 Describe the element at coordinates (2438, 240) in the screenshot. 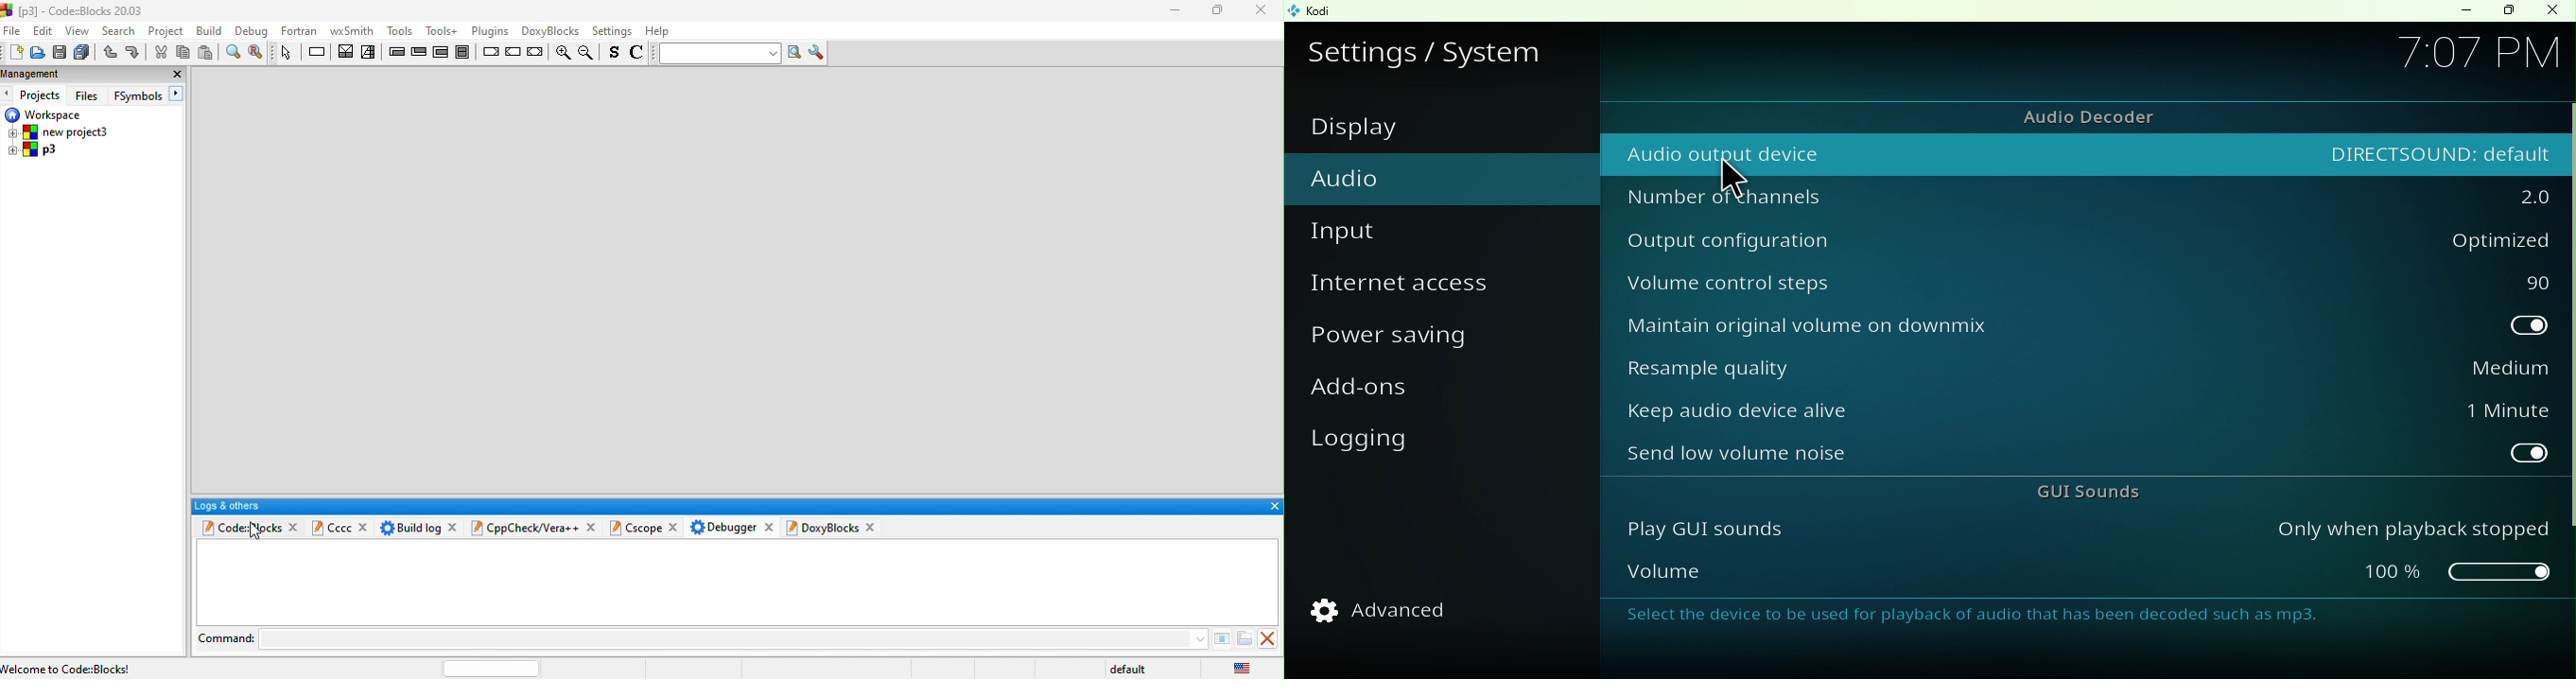

I see `Optimized` at that location.